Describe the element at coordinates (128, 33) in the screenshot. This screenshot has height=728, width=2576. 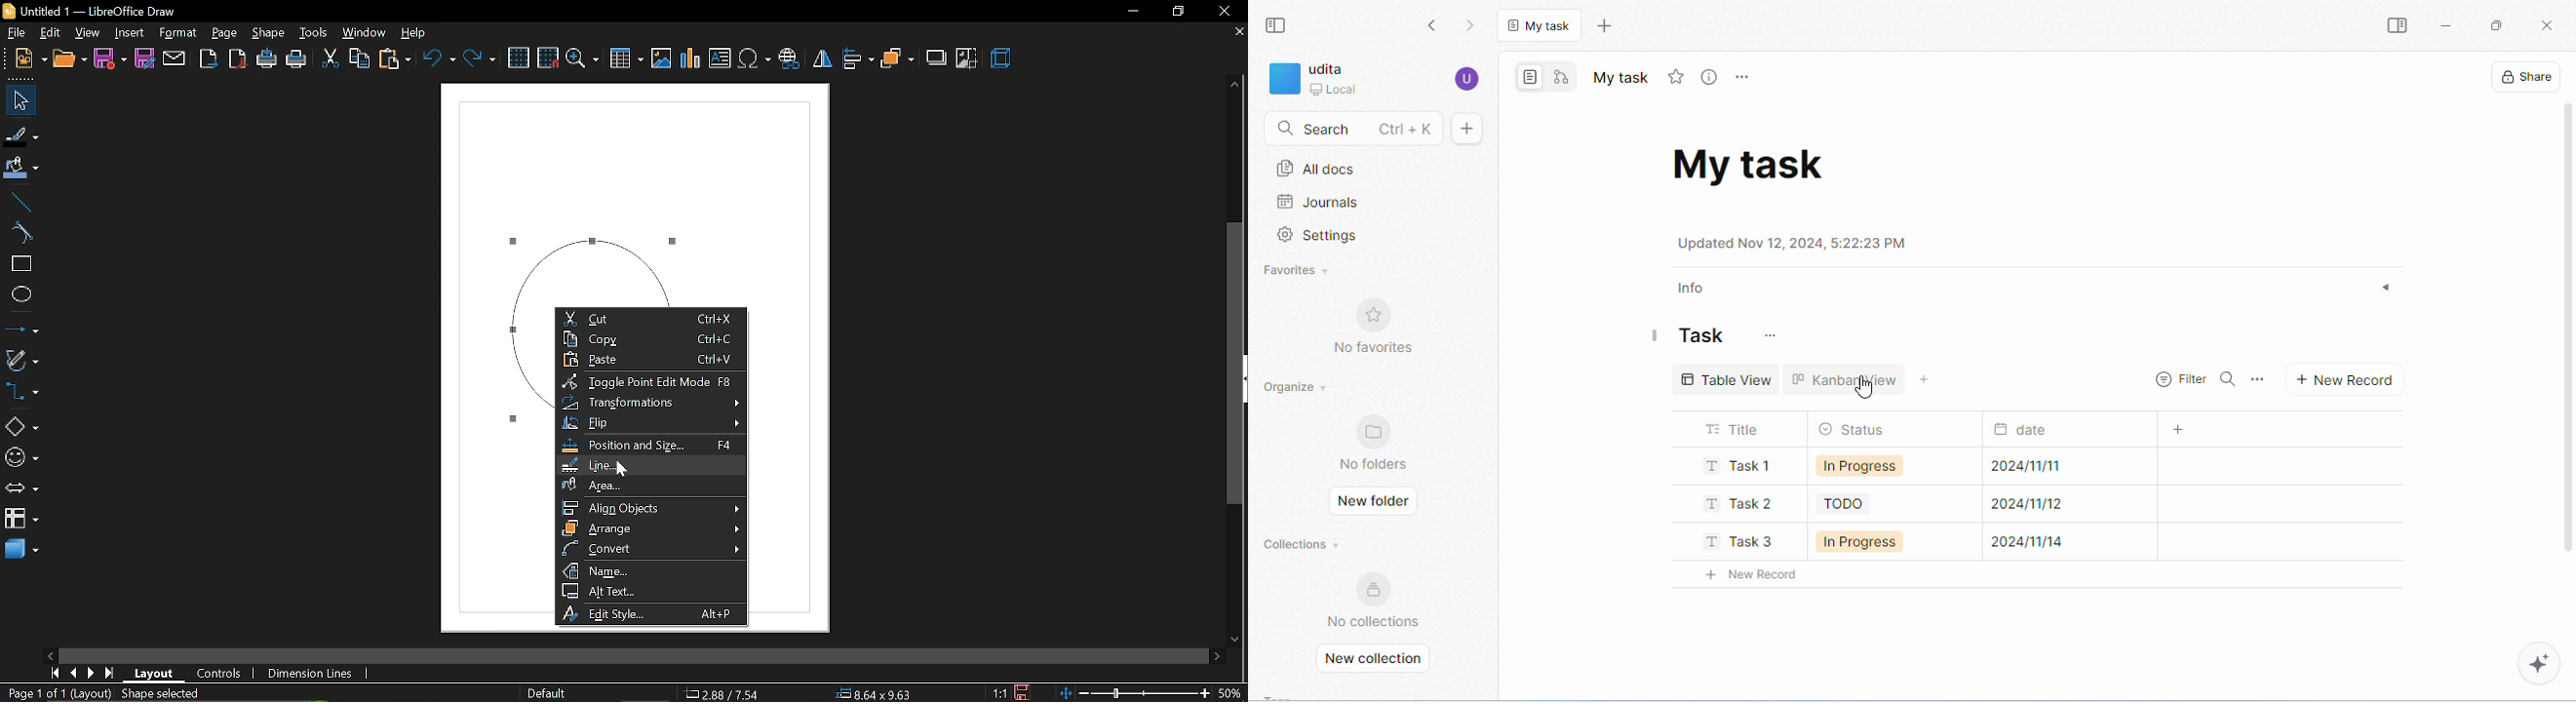
I see `insert` at that location.